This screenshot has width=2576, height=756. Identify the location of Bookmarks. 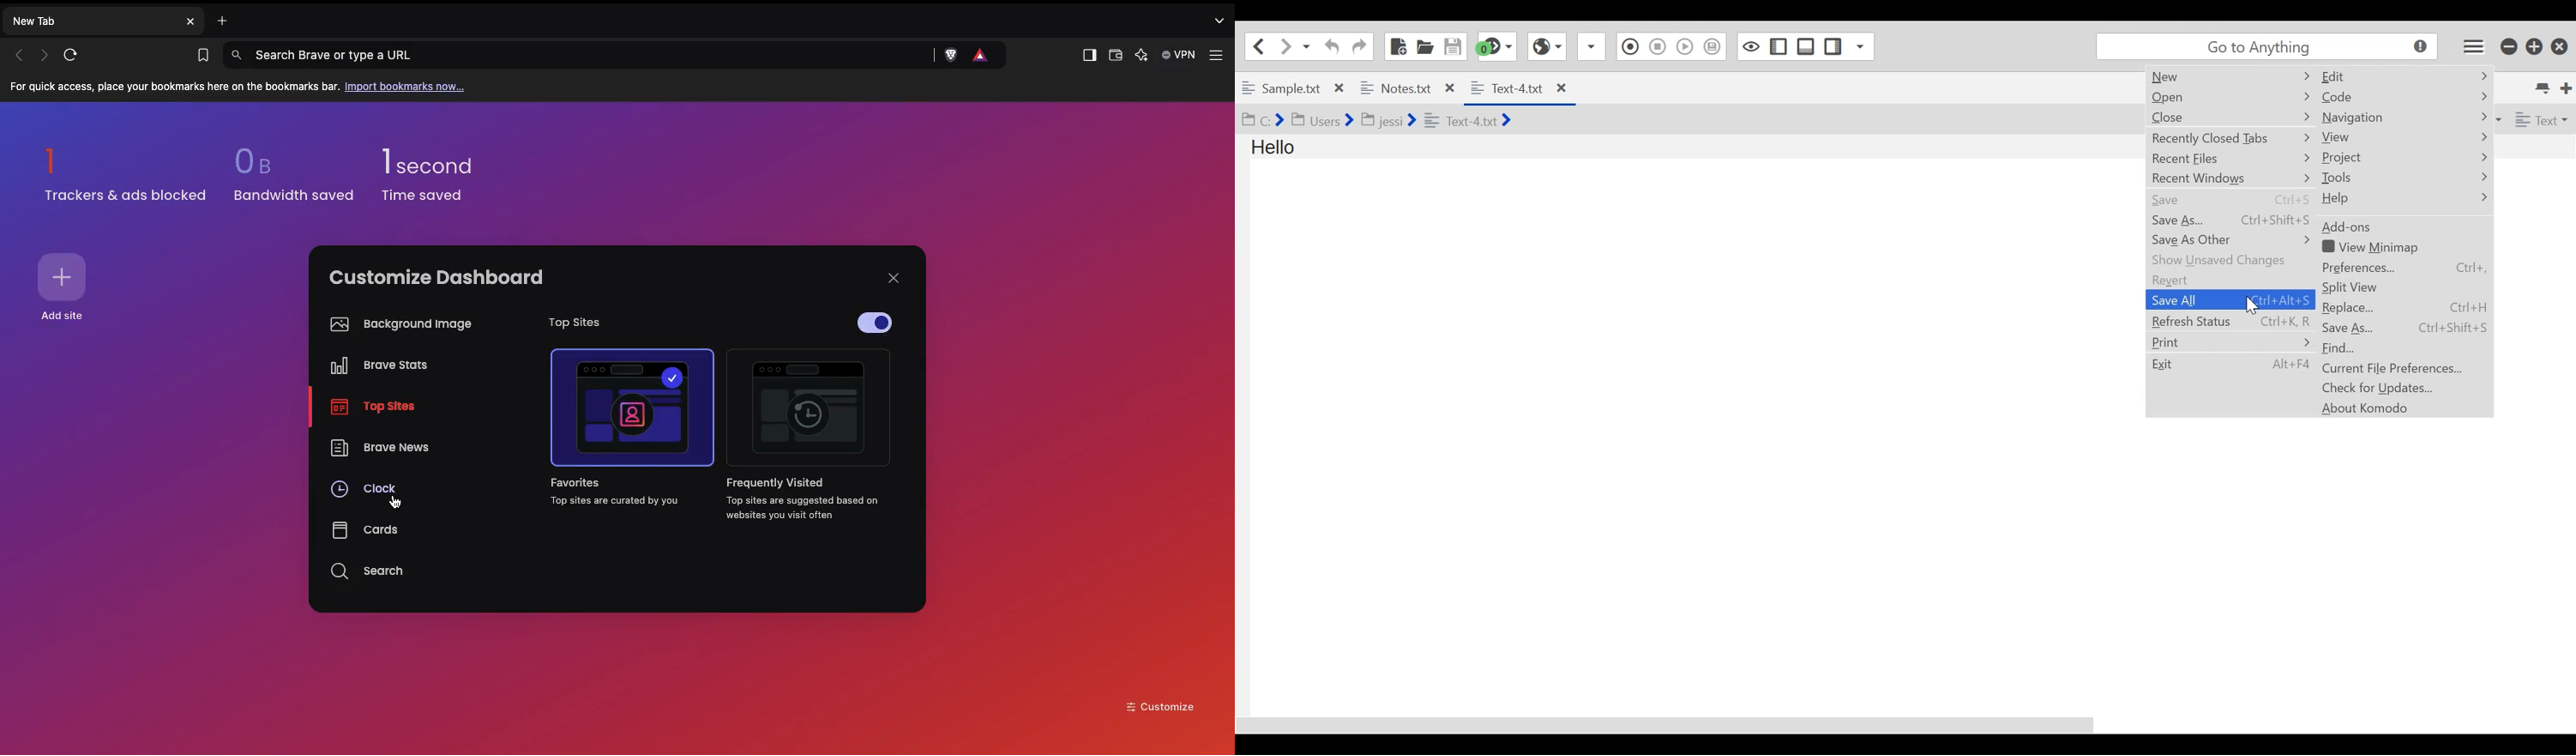
(199, 56).